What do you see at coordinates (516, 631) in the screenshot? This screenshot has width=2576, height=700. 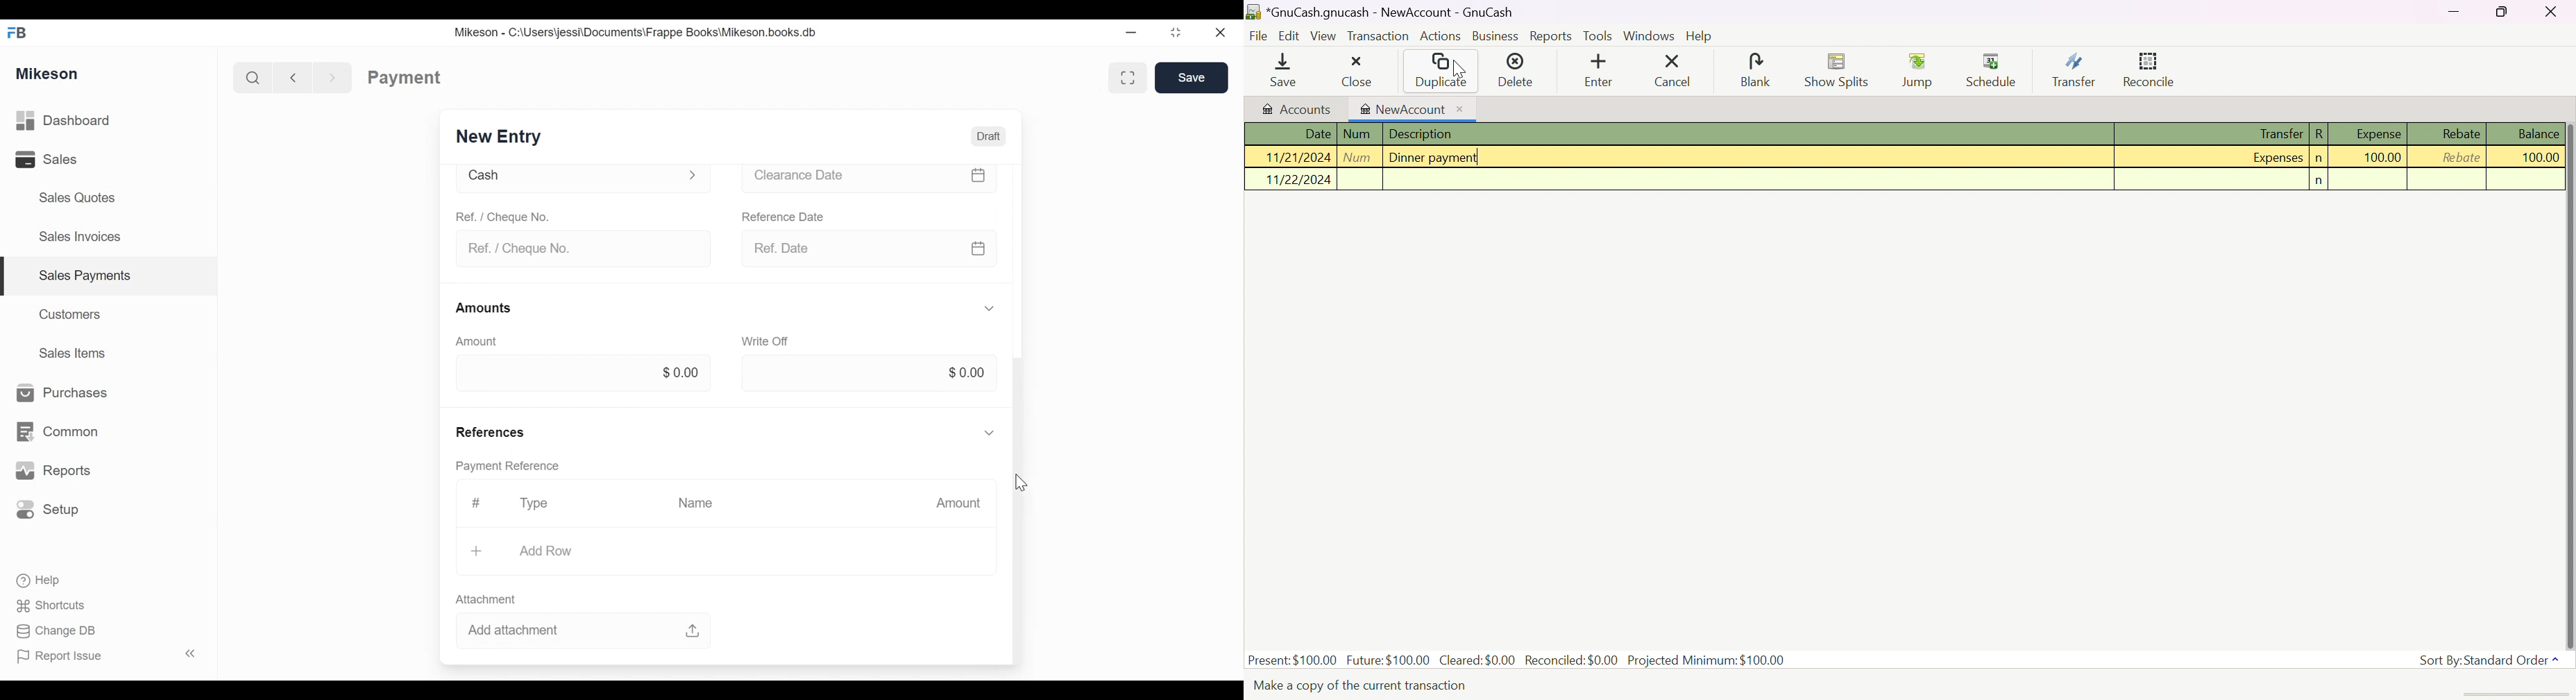 I see `add attachment` at bounding box center [516, 631].